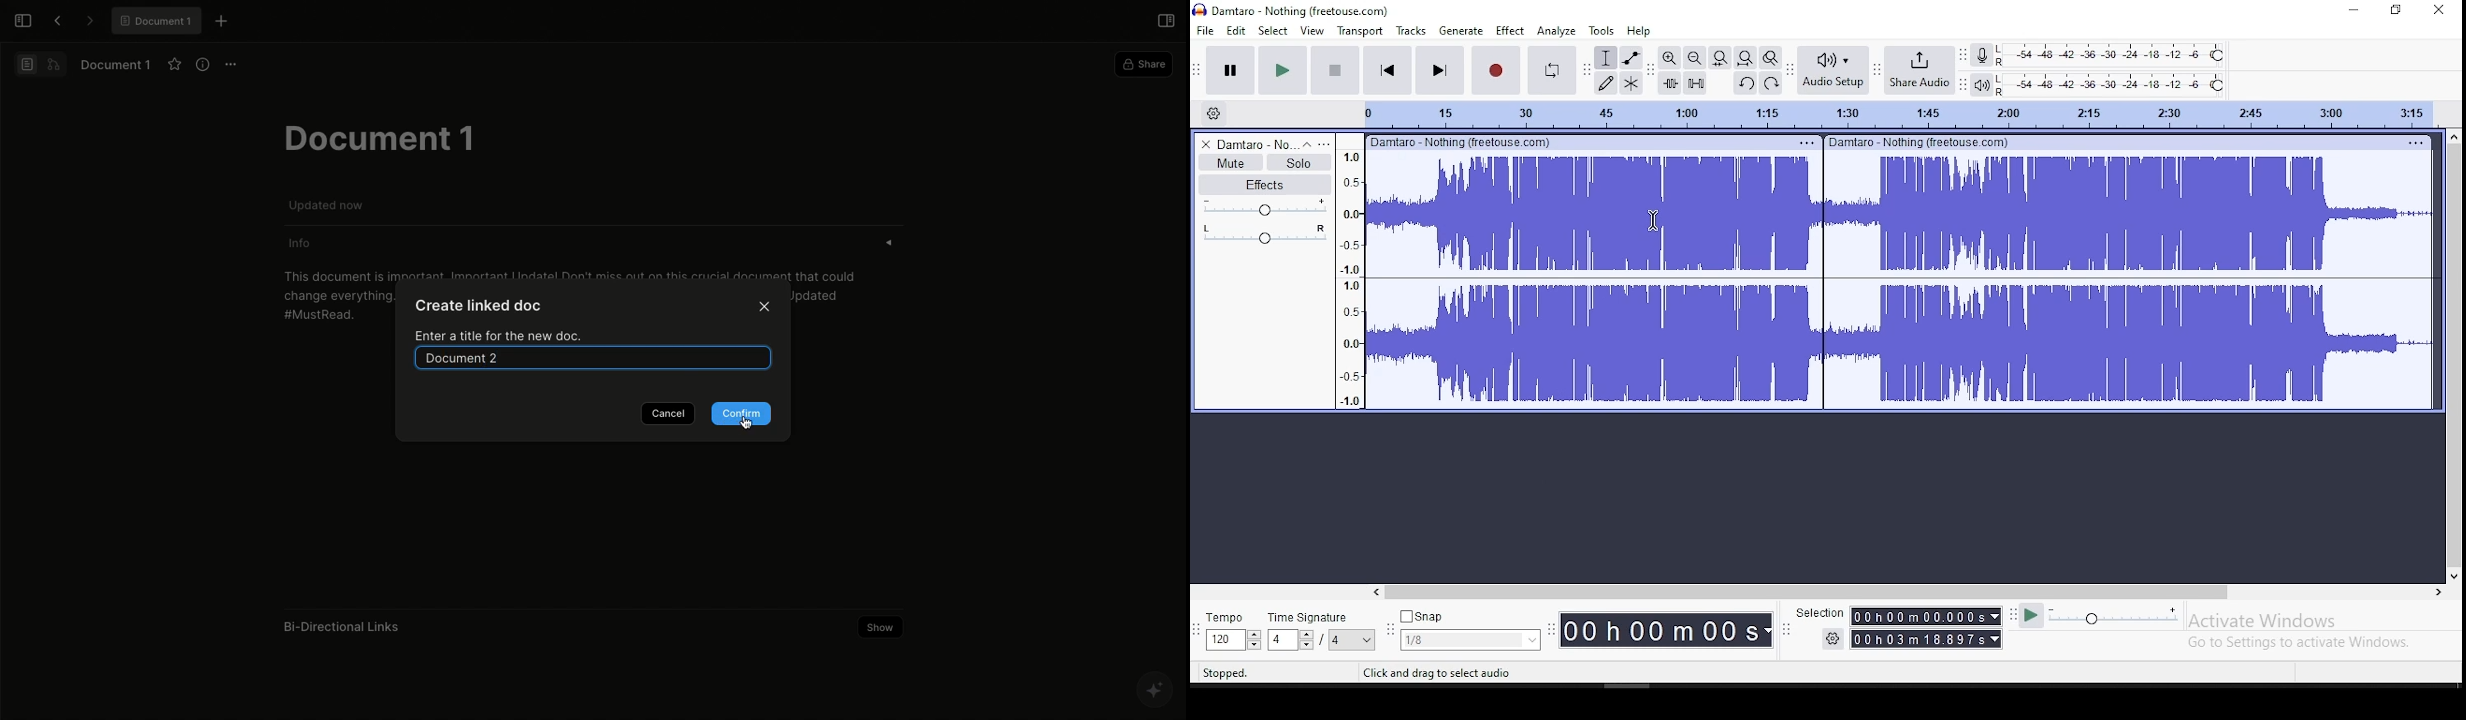 The image size is (2492, 728). I want to click on open menu, so click(1325, 143).